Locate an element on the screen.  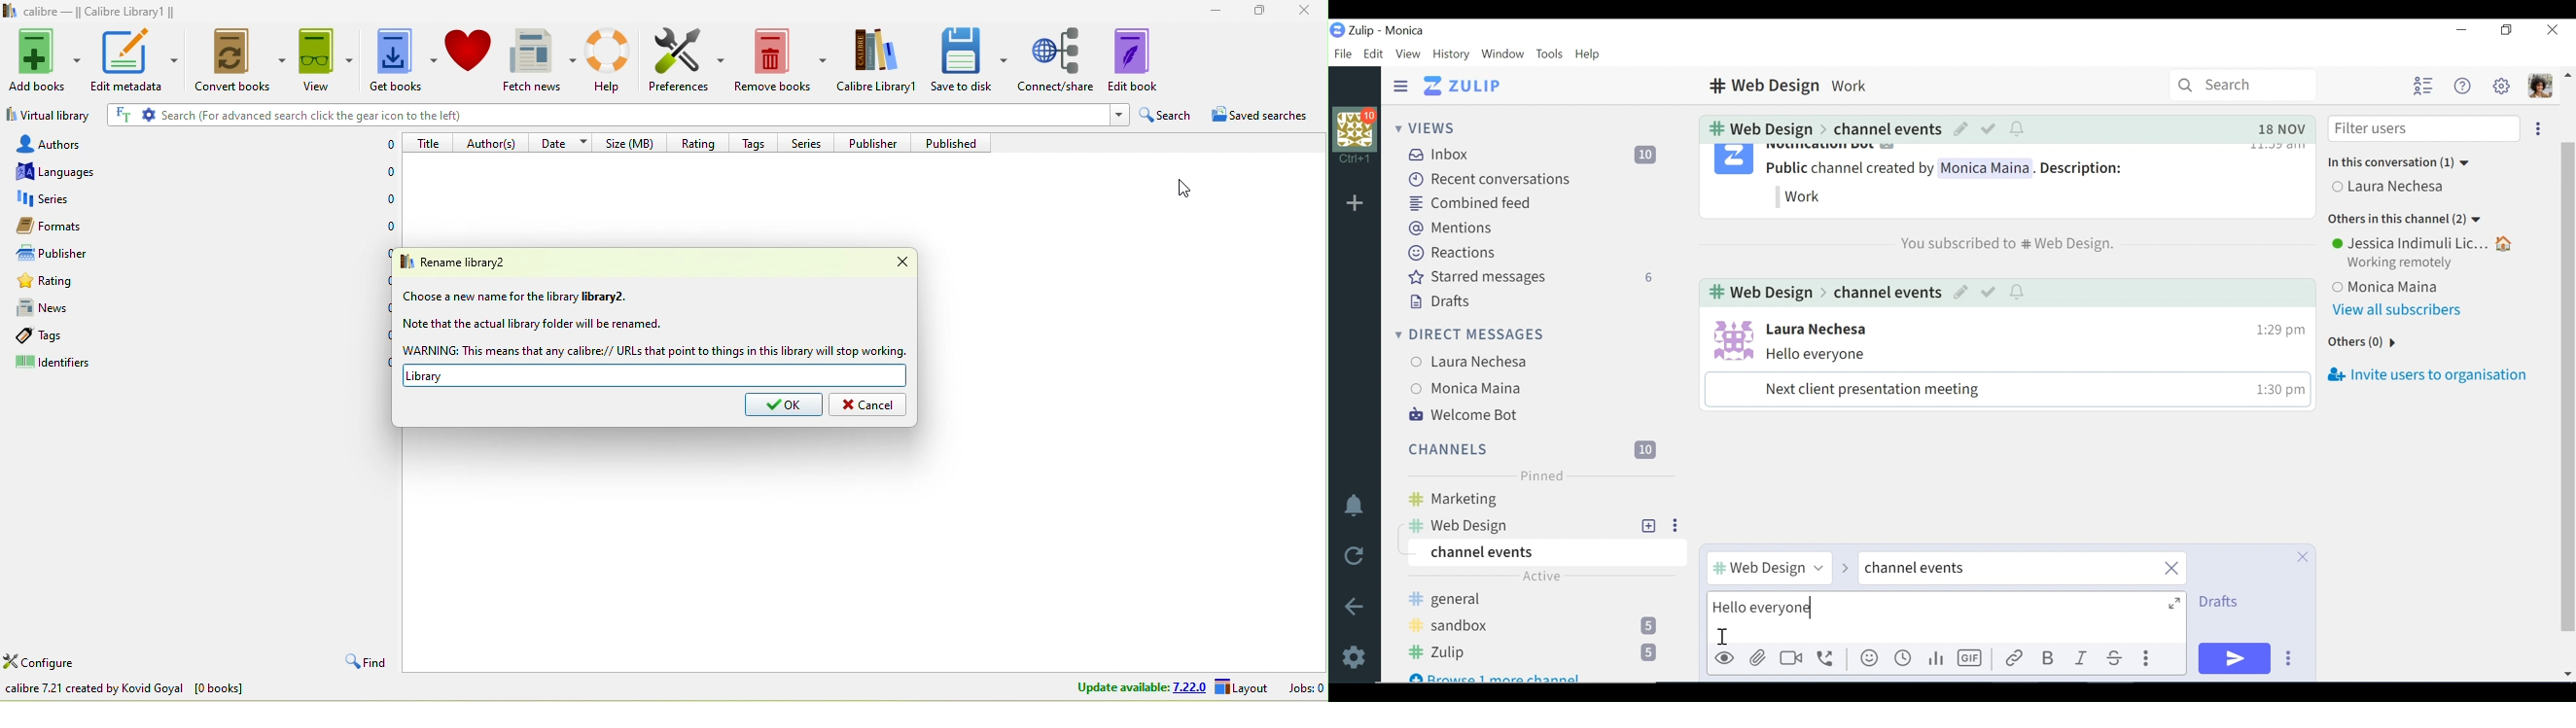
save to disk is located at coordinates (970, 58).